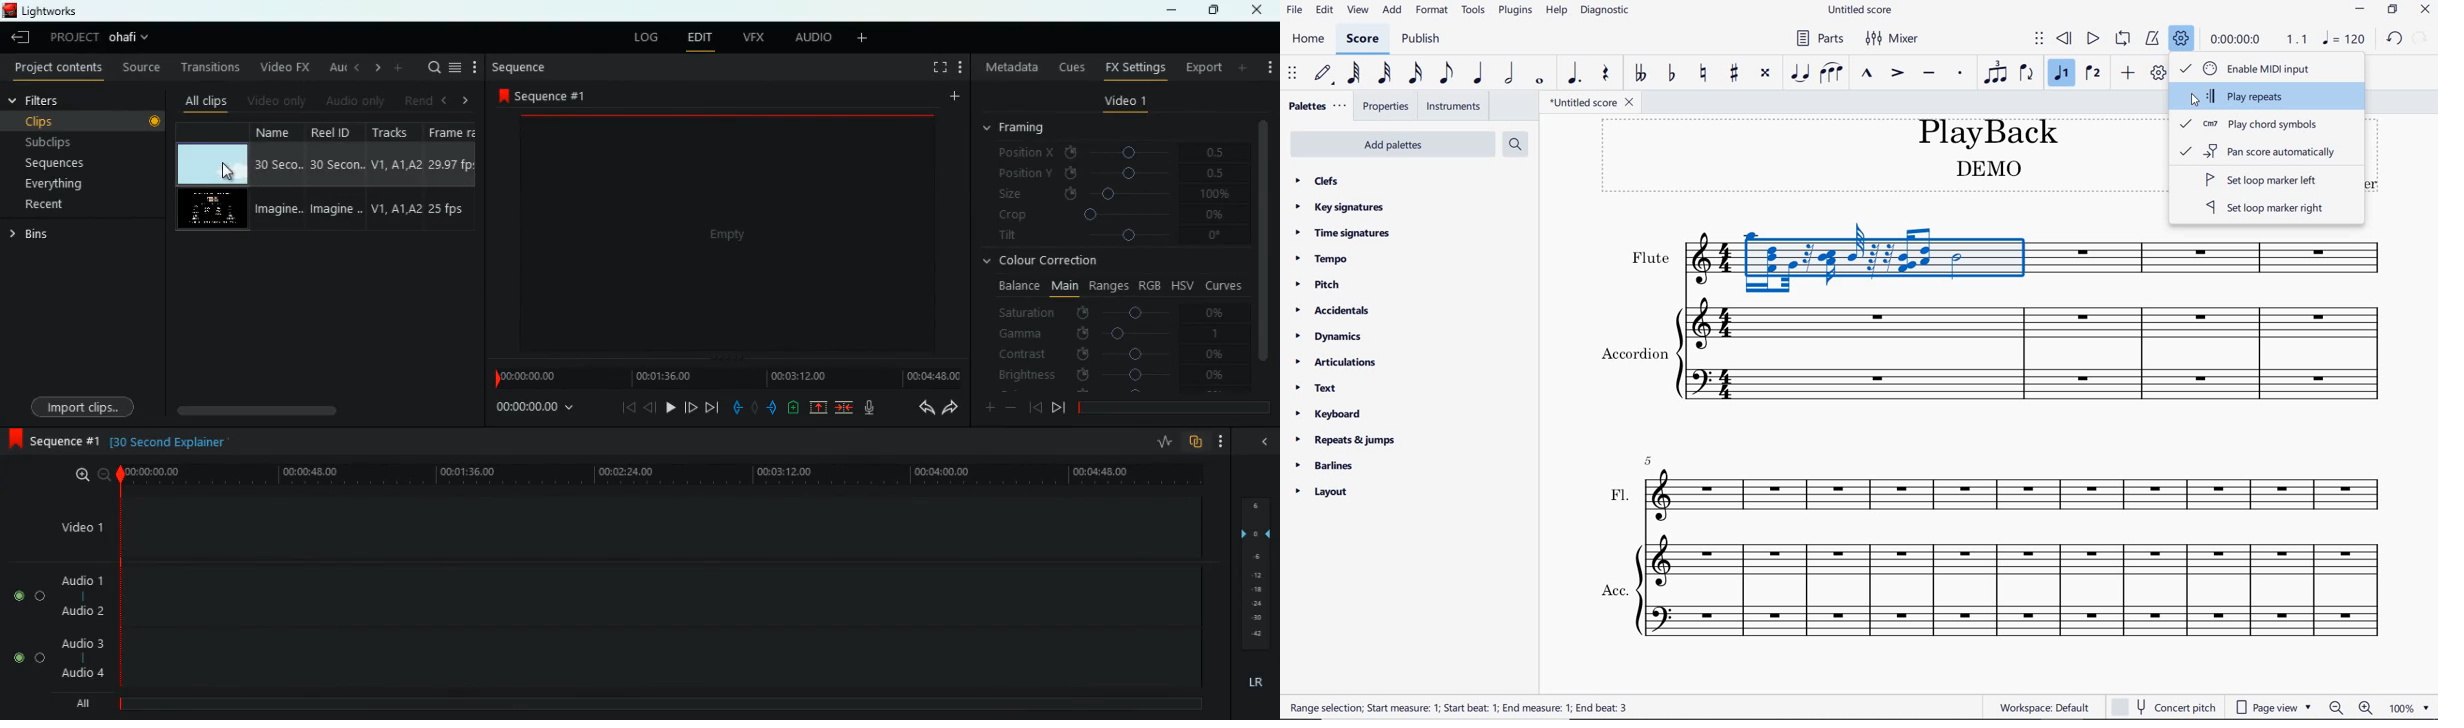 This screenshot has width=2464, height=728. I want to click on toggle double-sharp, so click(1766, 73).